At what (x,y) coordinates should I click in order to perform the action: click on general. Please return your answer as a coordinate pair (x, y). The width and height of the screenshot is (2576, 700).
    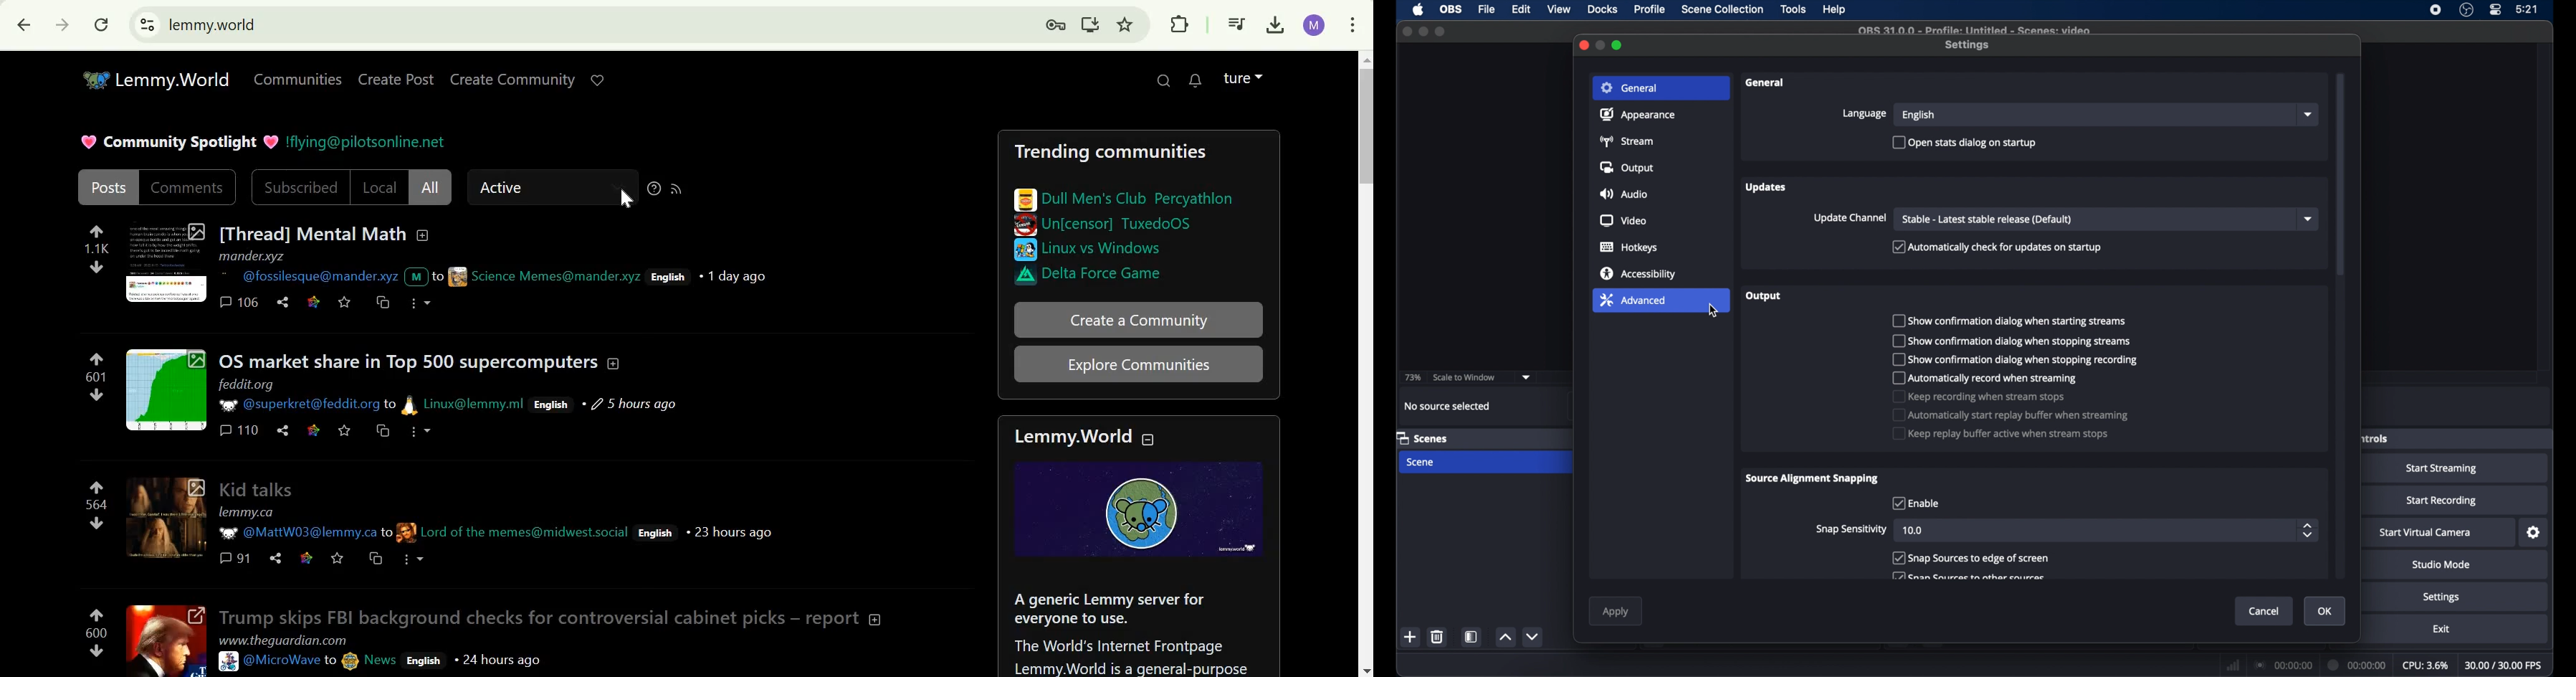
    Looking at the image, I should click on (1764, 82).